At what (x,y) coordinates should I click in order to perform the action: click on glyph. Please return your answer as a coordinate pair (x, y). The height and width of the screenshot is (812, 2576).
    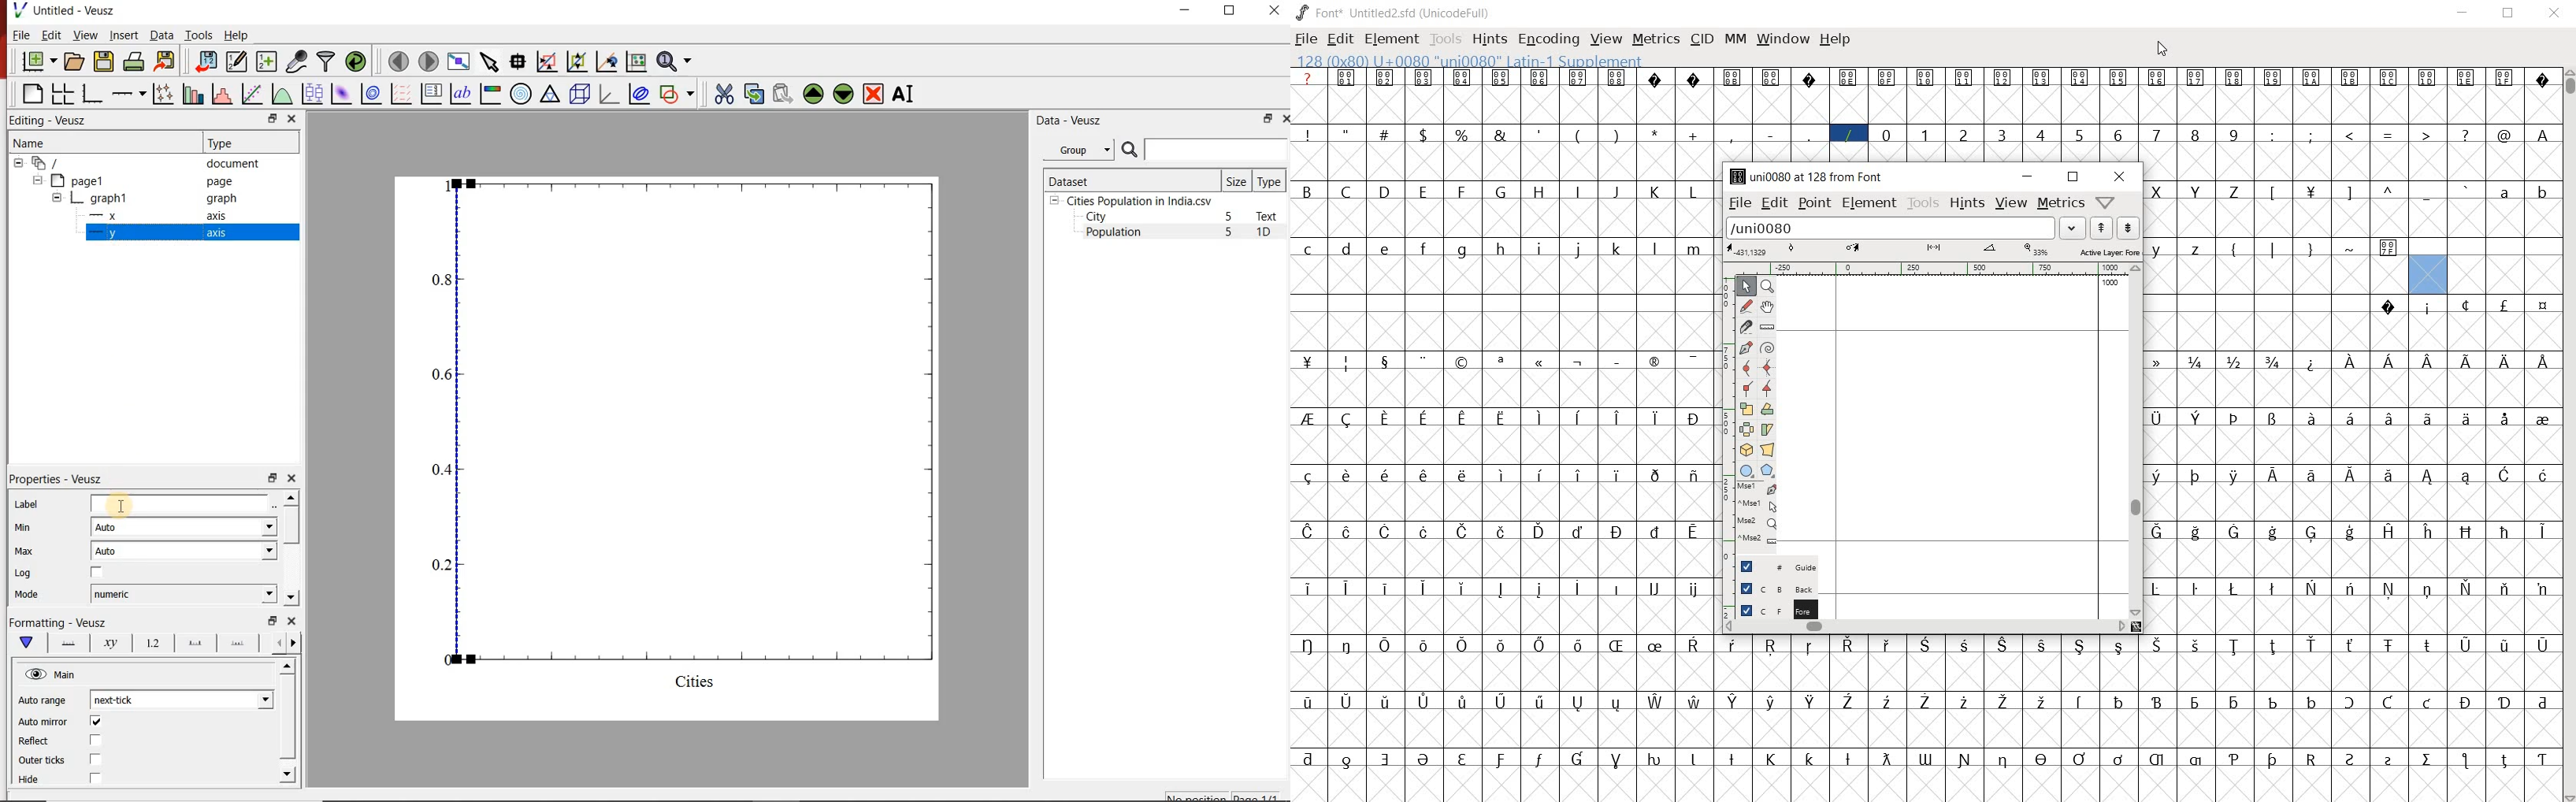
    Looking at the image, I should click on (1732, 759).